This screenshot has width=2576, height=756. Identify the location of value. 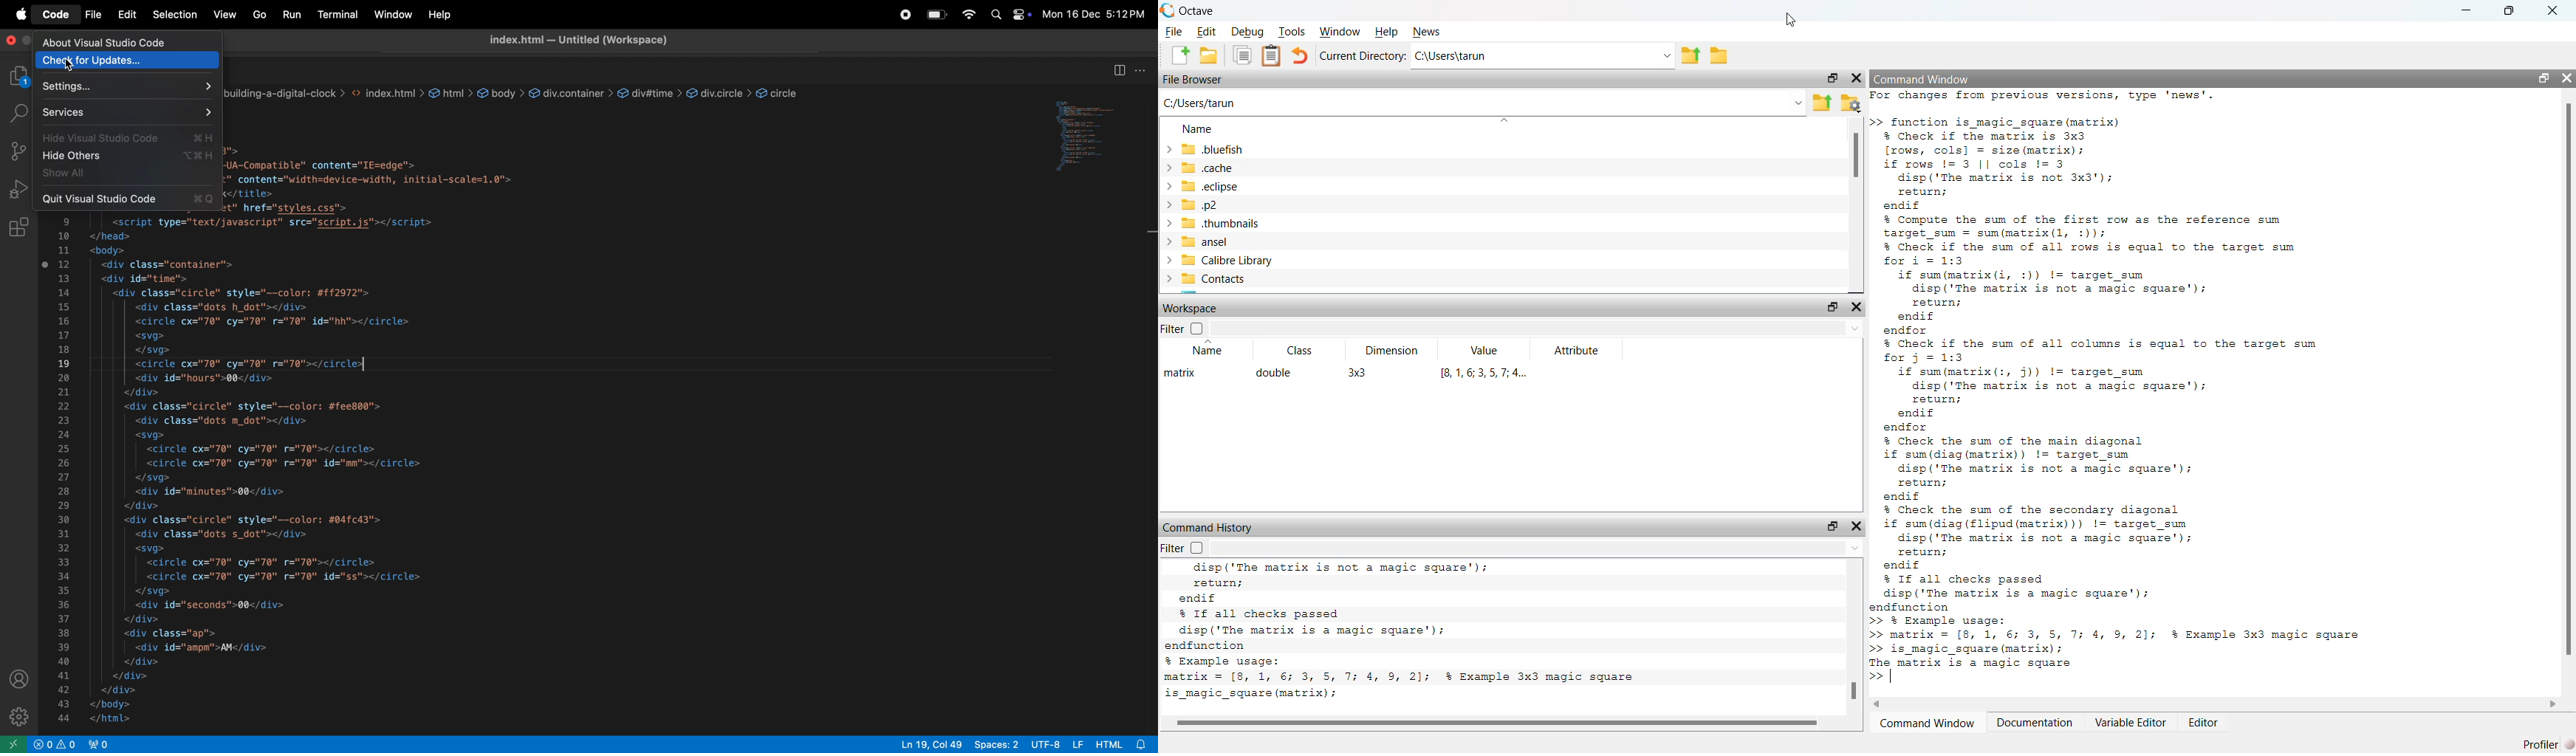
(1487, 351).